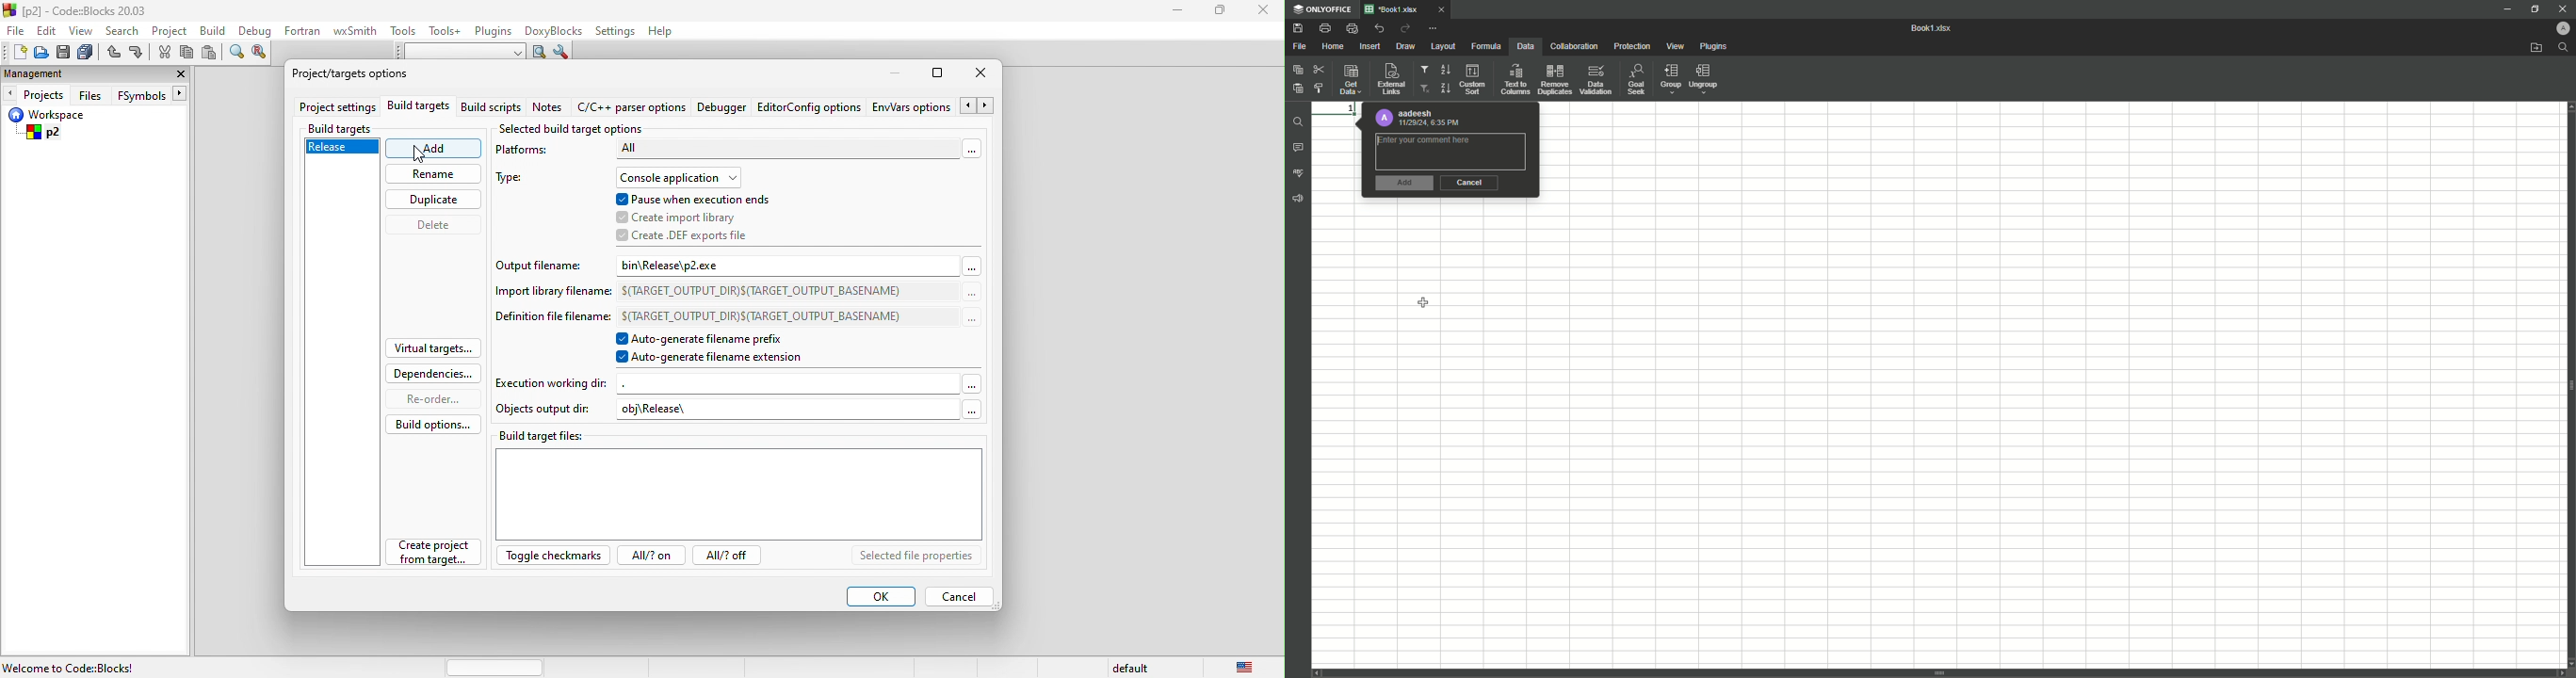 Image resolution: width=2576 pixels, height=700 pixels. I want to click on paste, so click(212, 53).